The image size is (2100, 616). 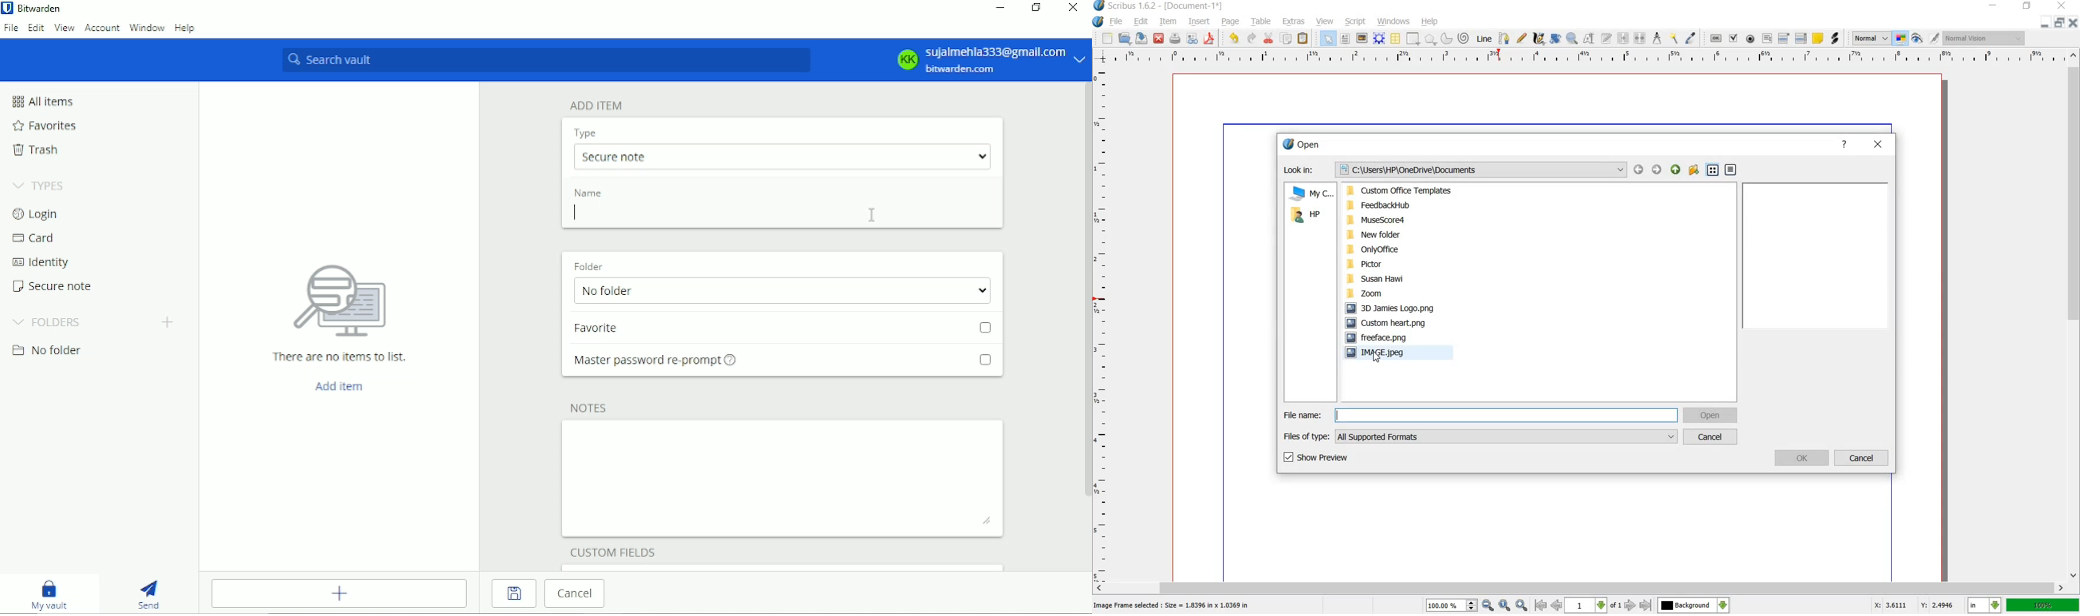 What do you see at coordinates (1191, 39) in the screenshot?
I see `preflight verifier` at bounding box center [1191, 39].